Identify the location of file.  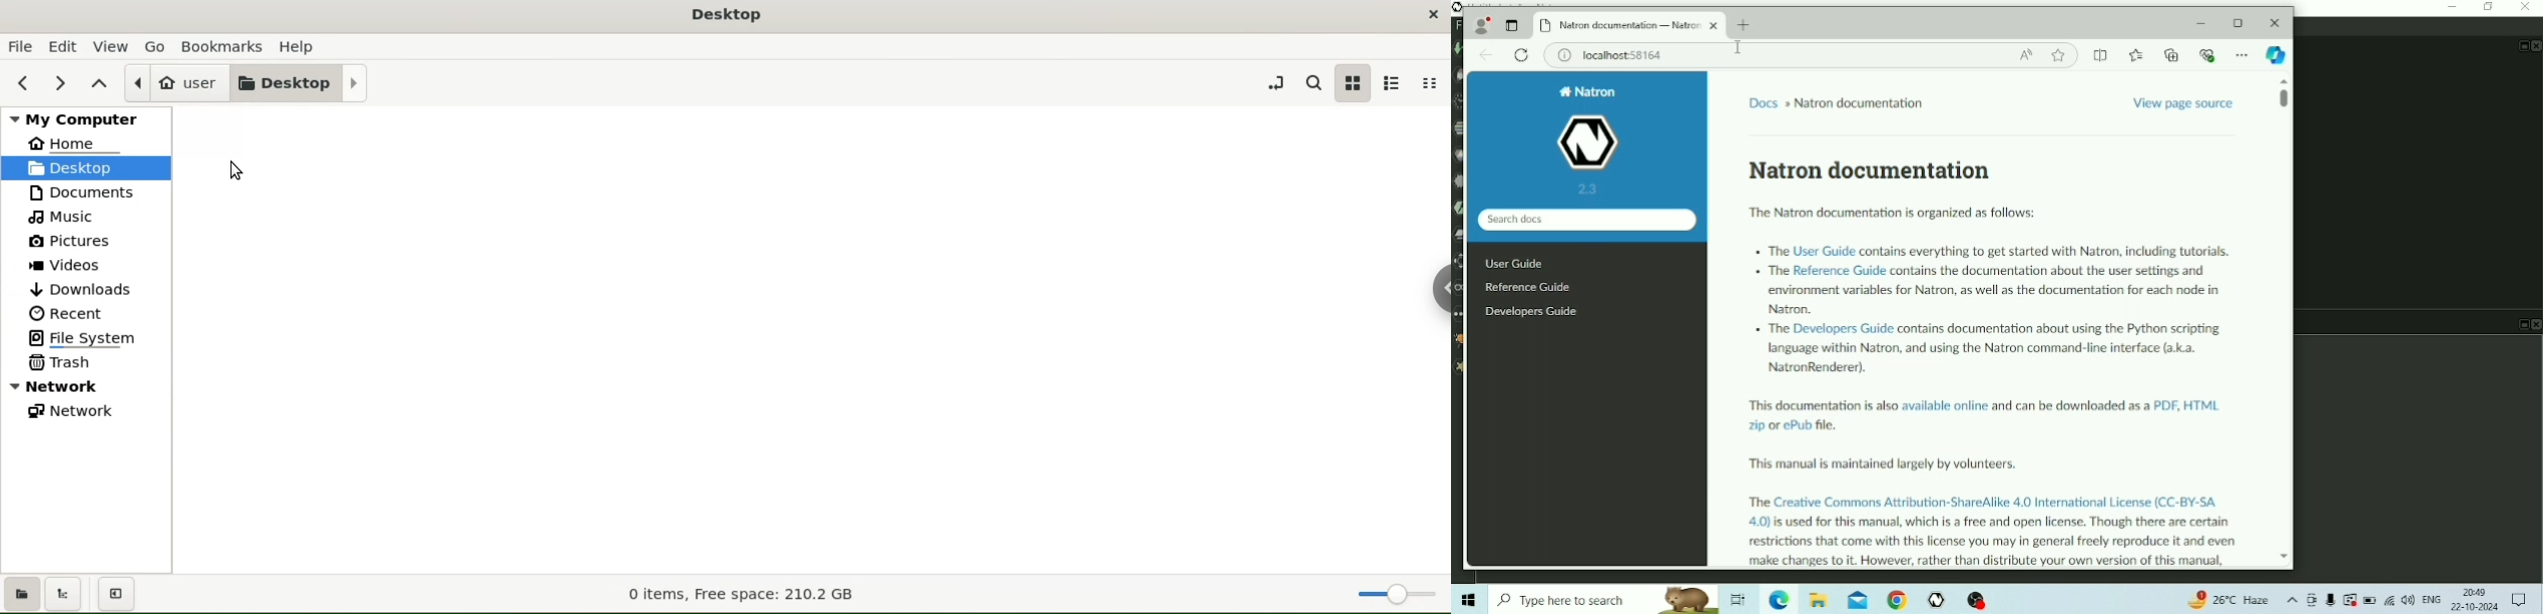
(20, 46).